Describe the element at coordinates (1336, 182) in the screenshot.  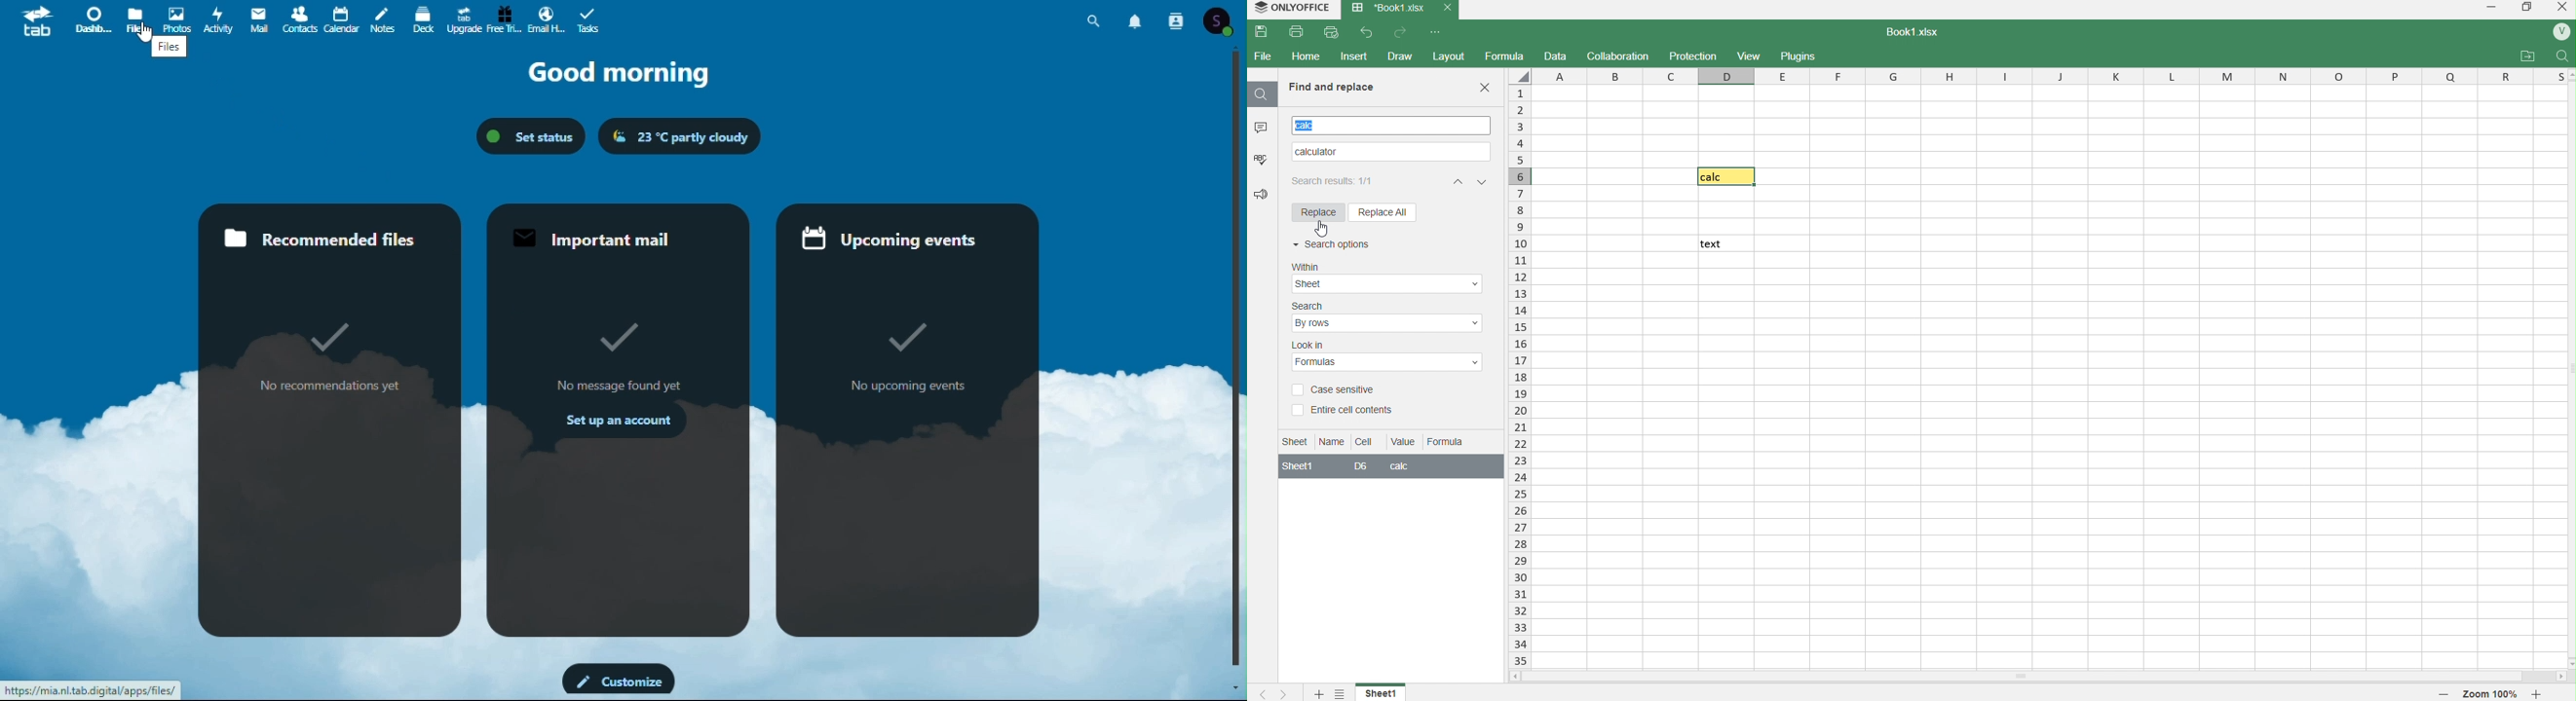
I see `search results 1/1` at that location.